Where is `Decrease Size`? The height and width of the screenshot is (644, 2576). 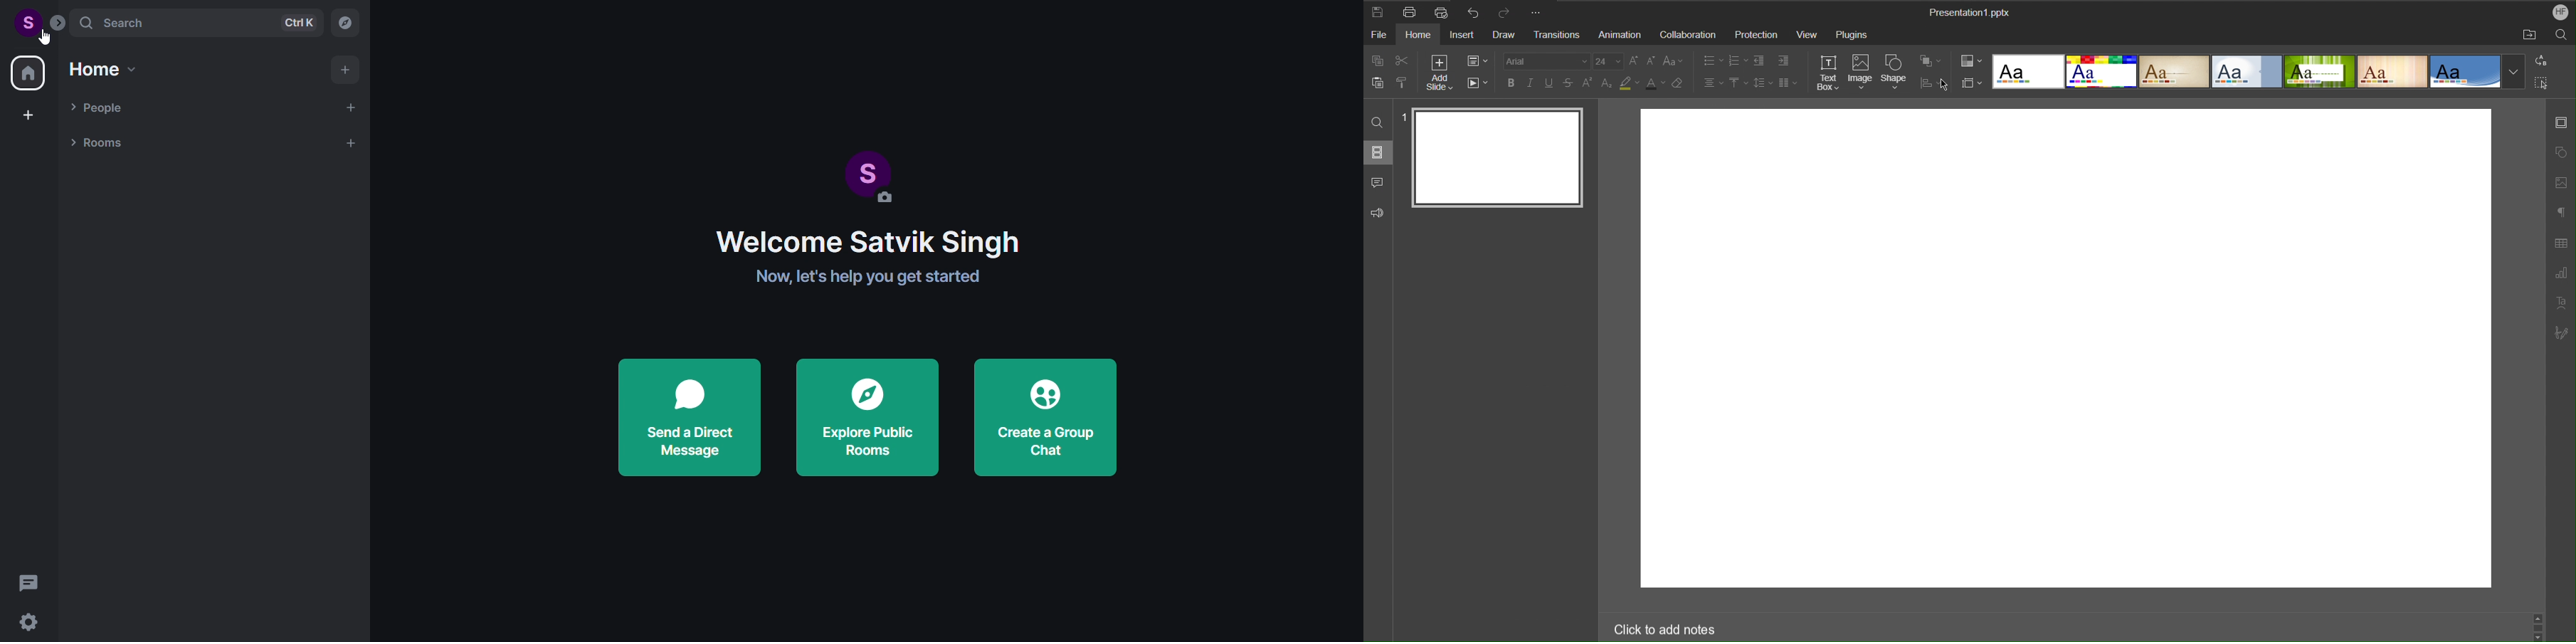
Decrease Size is located at coordinates (1652, 61).